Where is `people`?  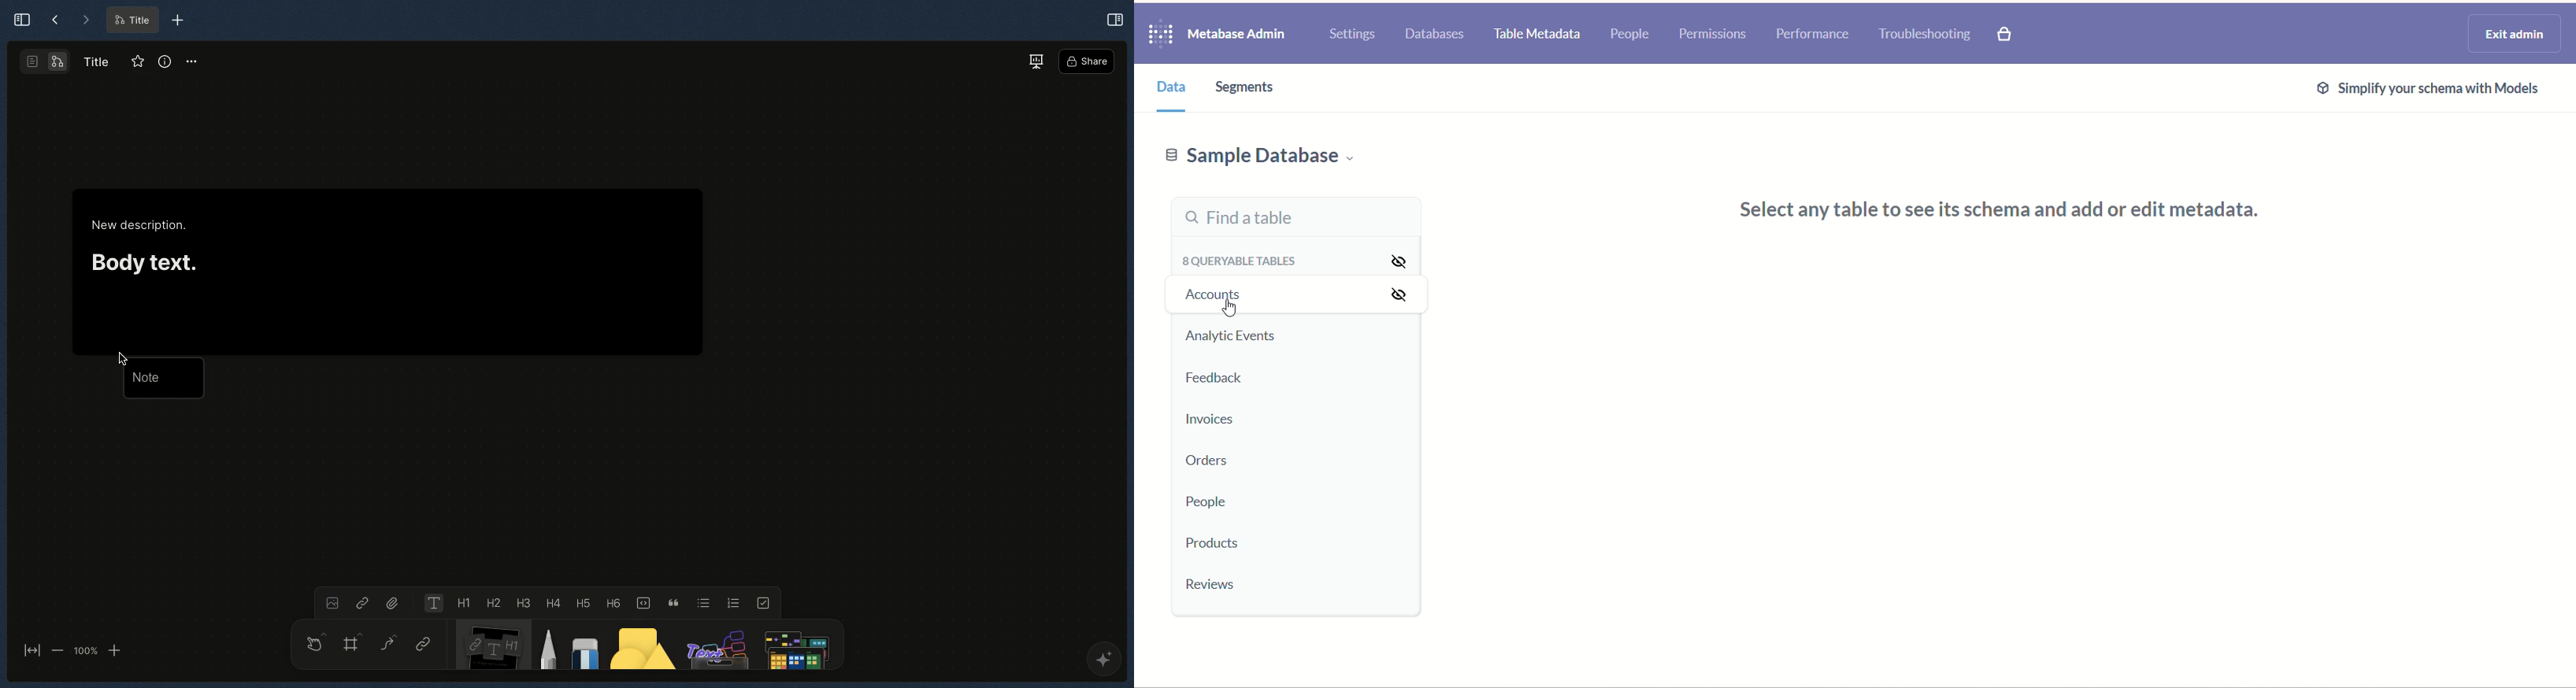
people is located at coordinates (1207, 501).